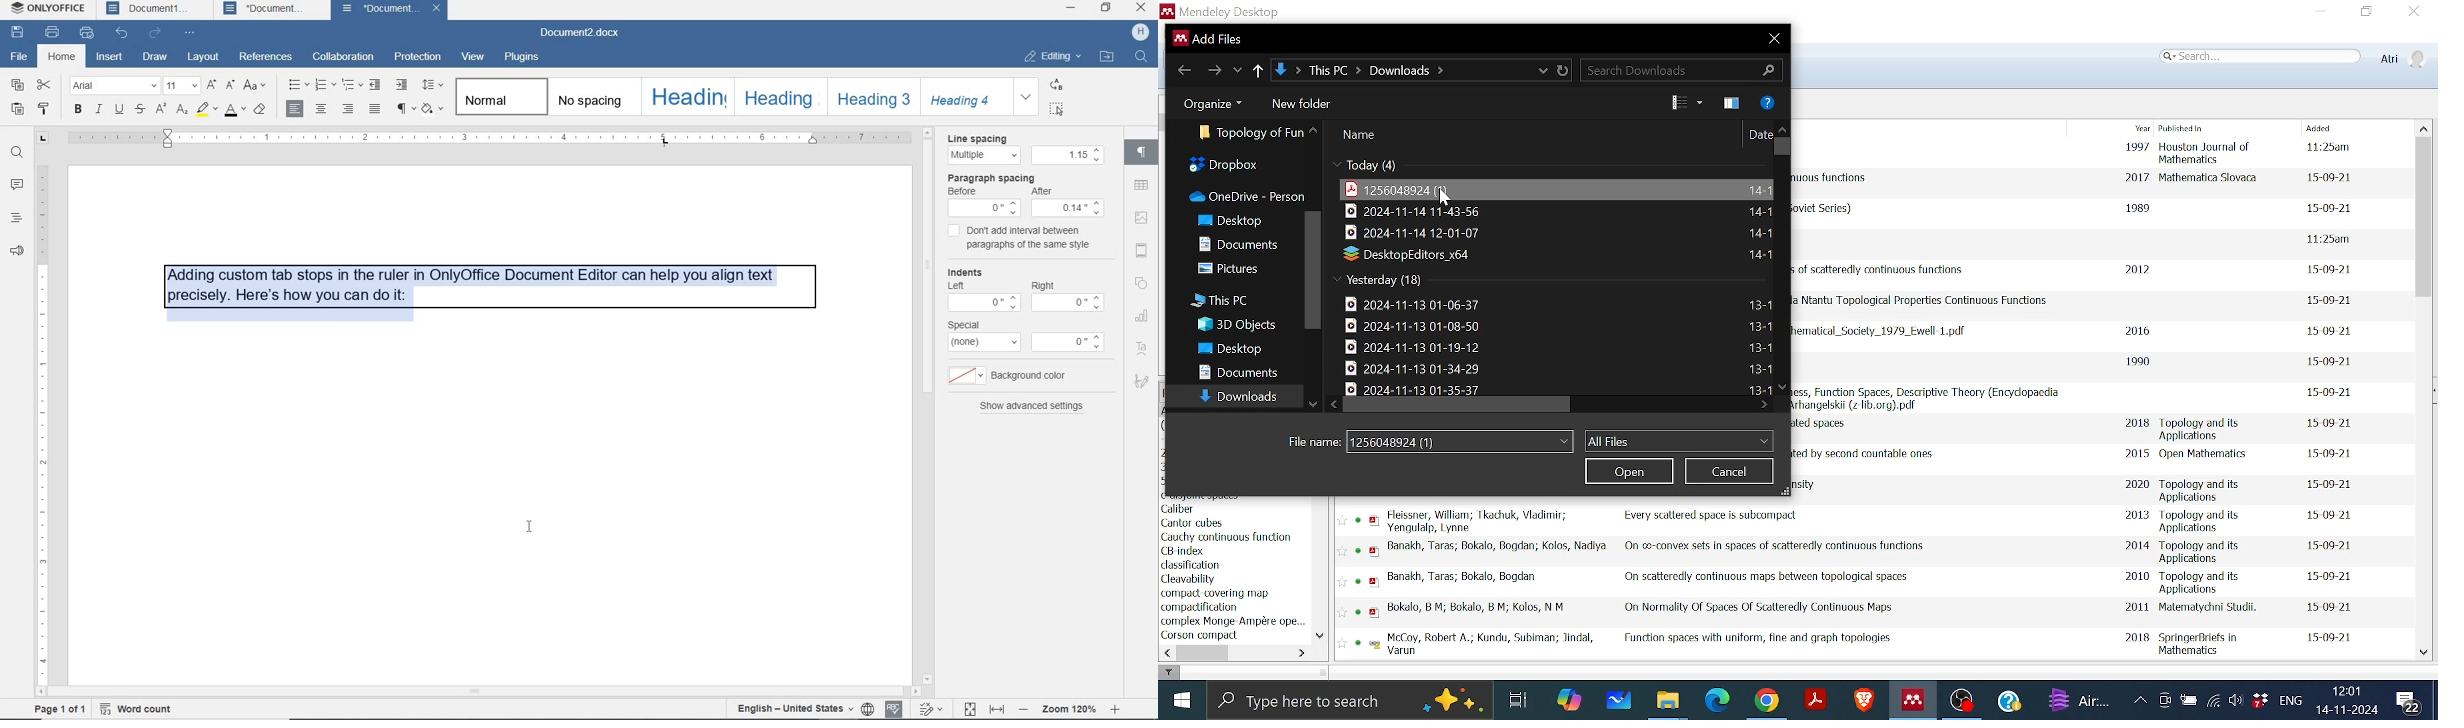 This screenshot has width=2464, height=728. What do you see at coordinates (2412, 701) in the screenshot?
I see `Notifications` at bounding box center [2412, 701].